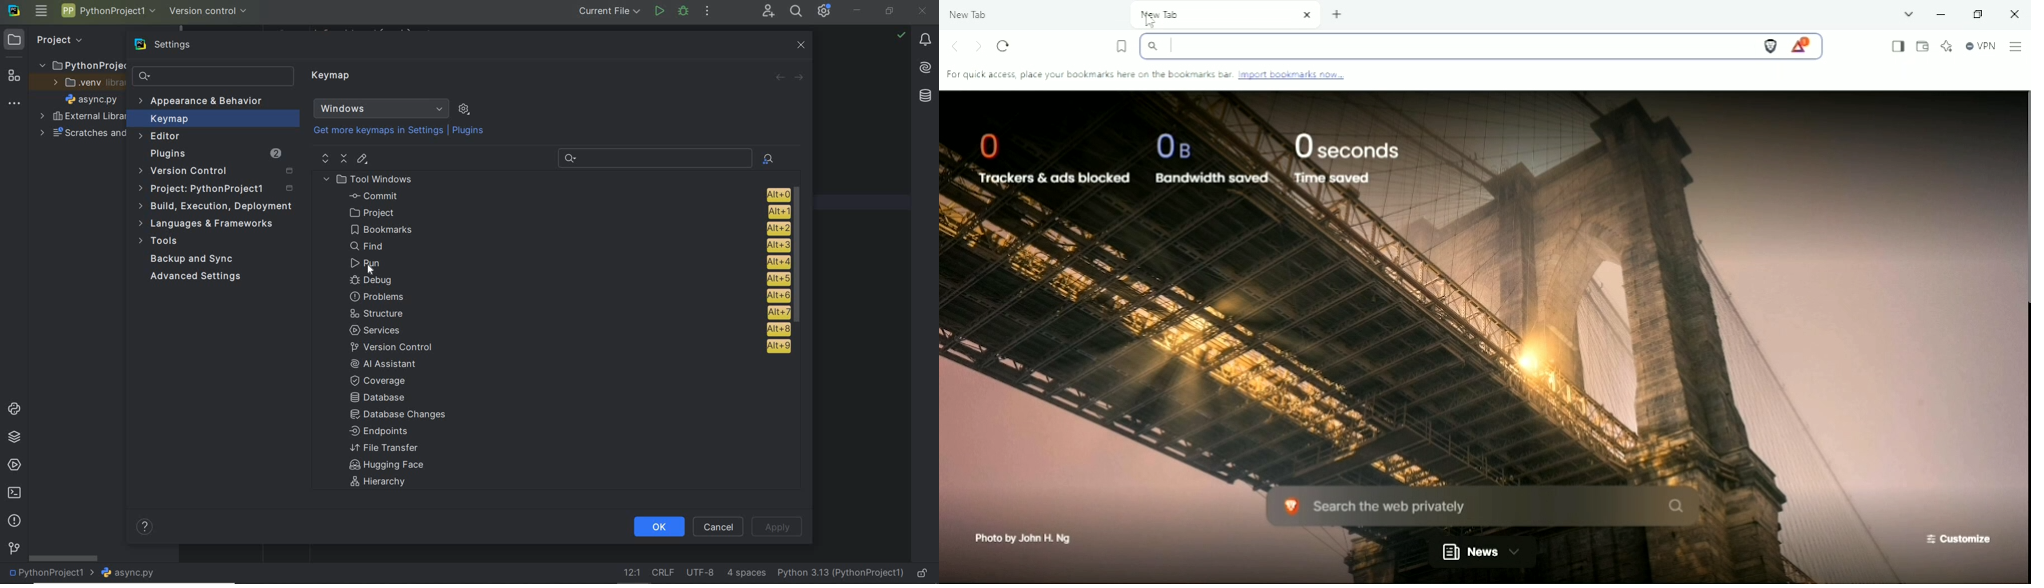  I want to click on back, so click(781, 78).